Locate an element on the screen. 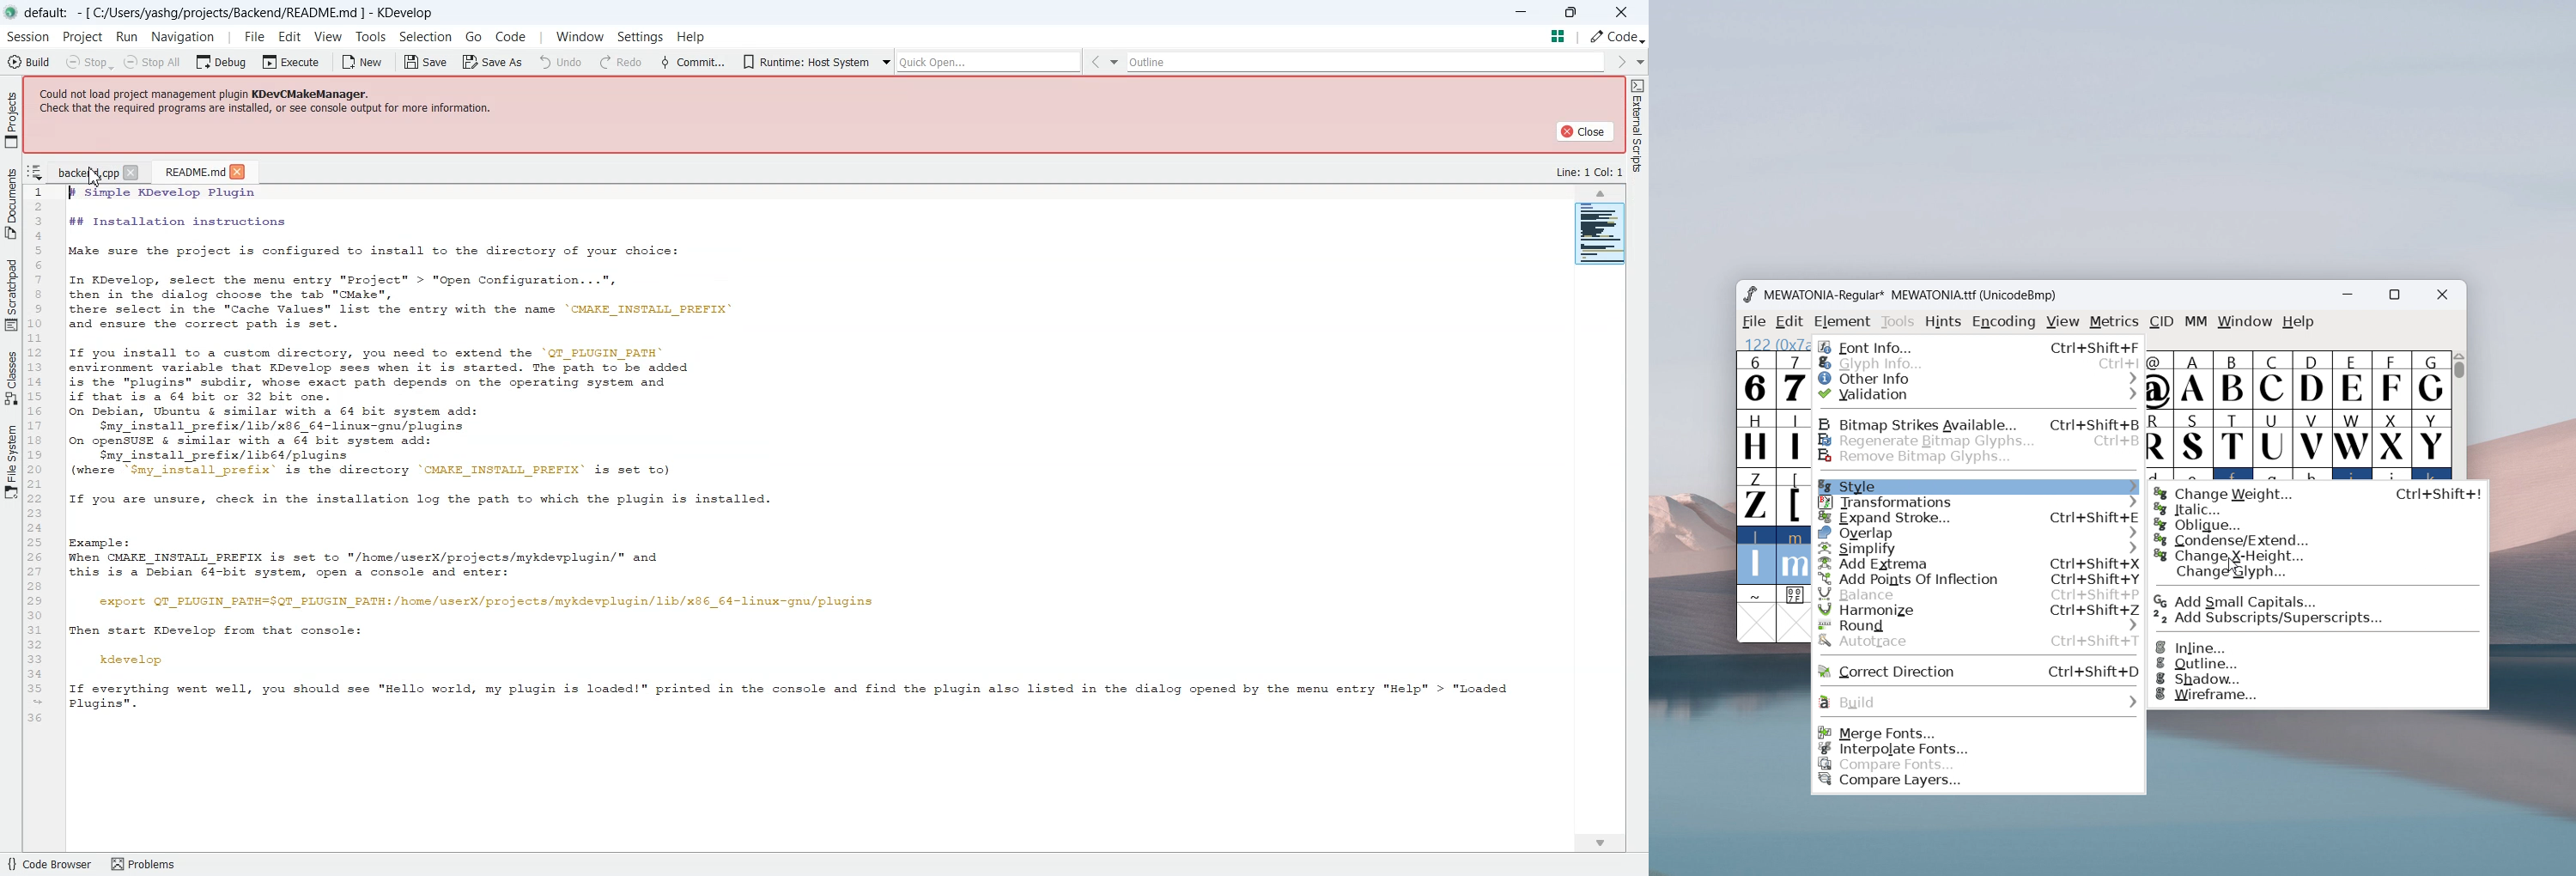 Image resolution: width=2576 pixels, height=896 pixels. maximize is located at coordinates (2394, 297).